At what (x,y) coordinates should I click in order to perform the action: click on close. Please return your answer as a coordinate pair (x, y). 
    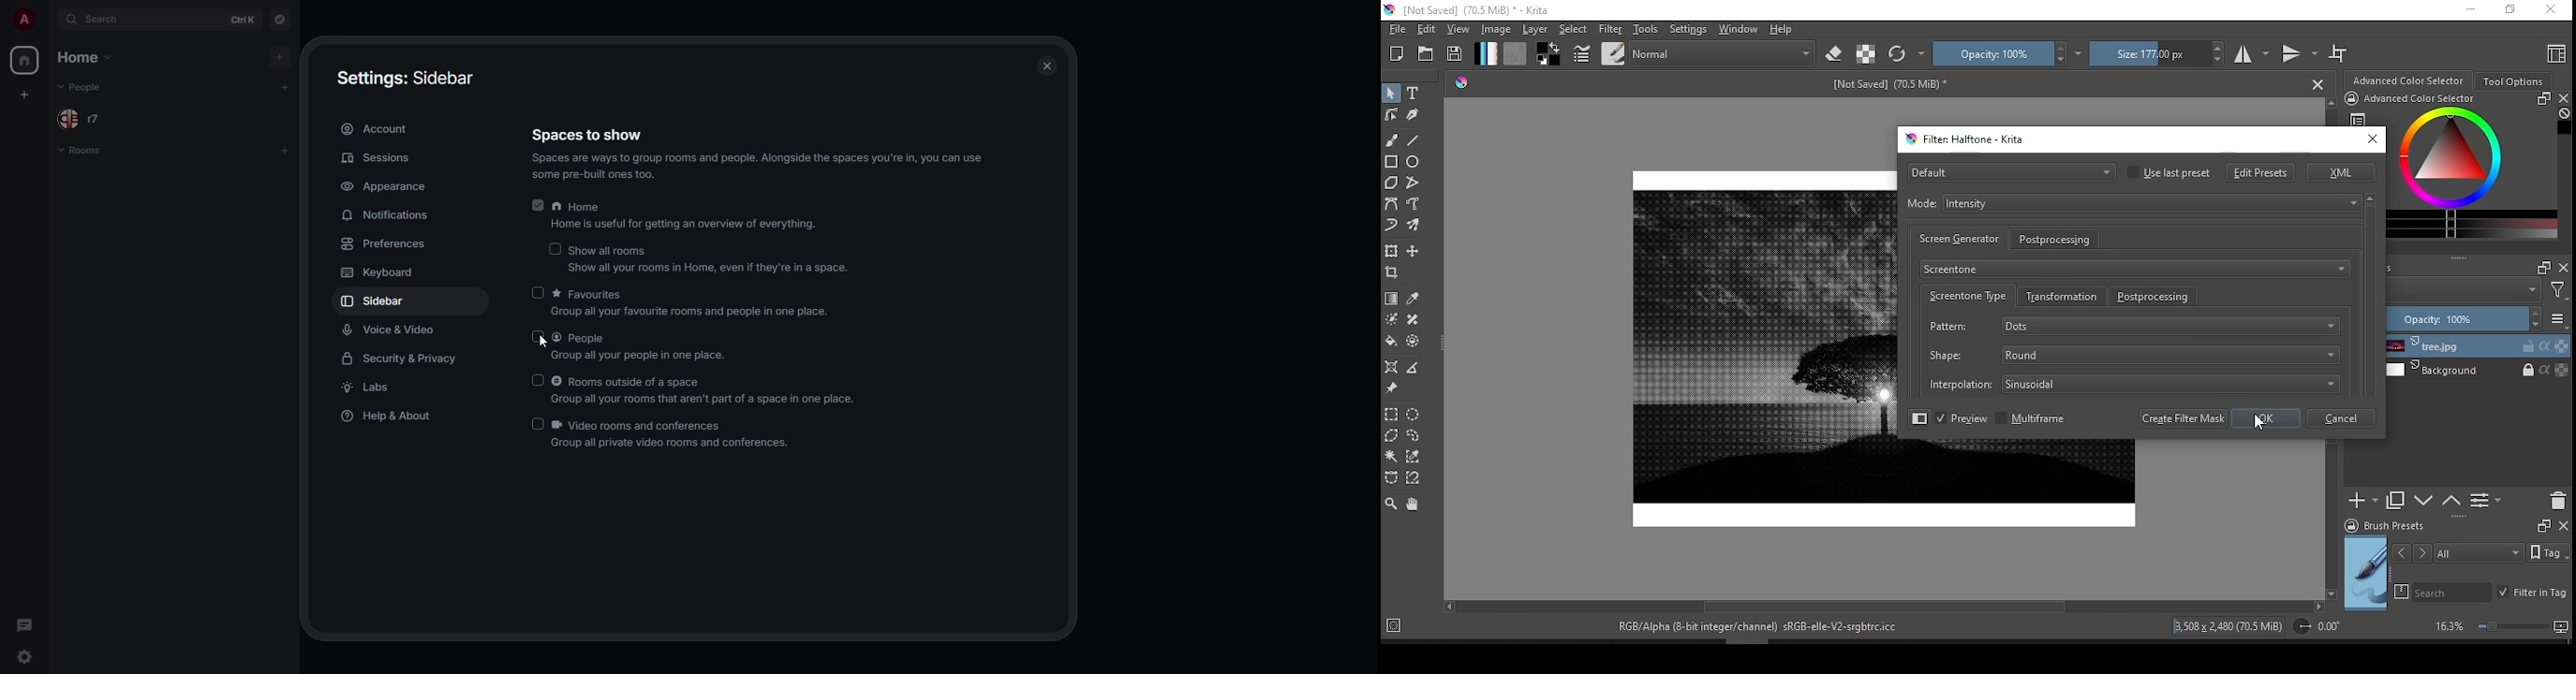
    Looking at the image, I should click on (1044, 67).